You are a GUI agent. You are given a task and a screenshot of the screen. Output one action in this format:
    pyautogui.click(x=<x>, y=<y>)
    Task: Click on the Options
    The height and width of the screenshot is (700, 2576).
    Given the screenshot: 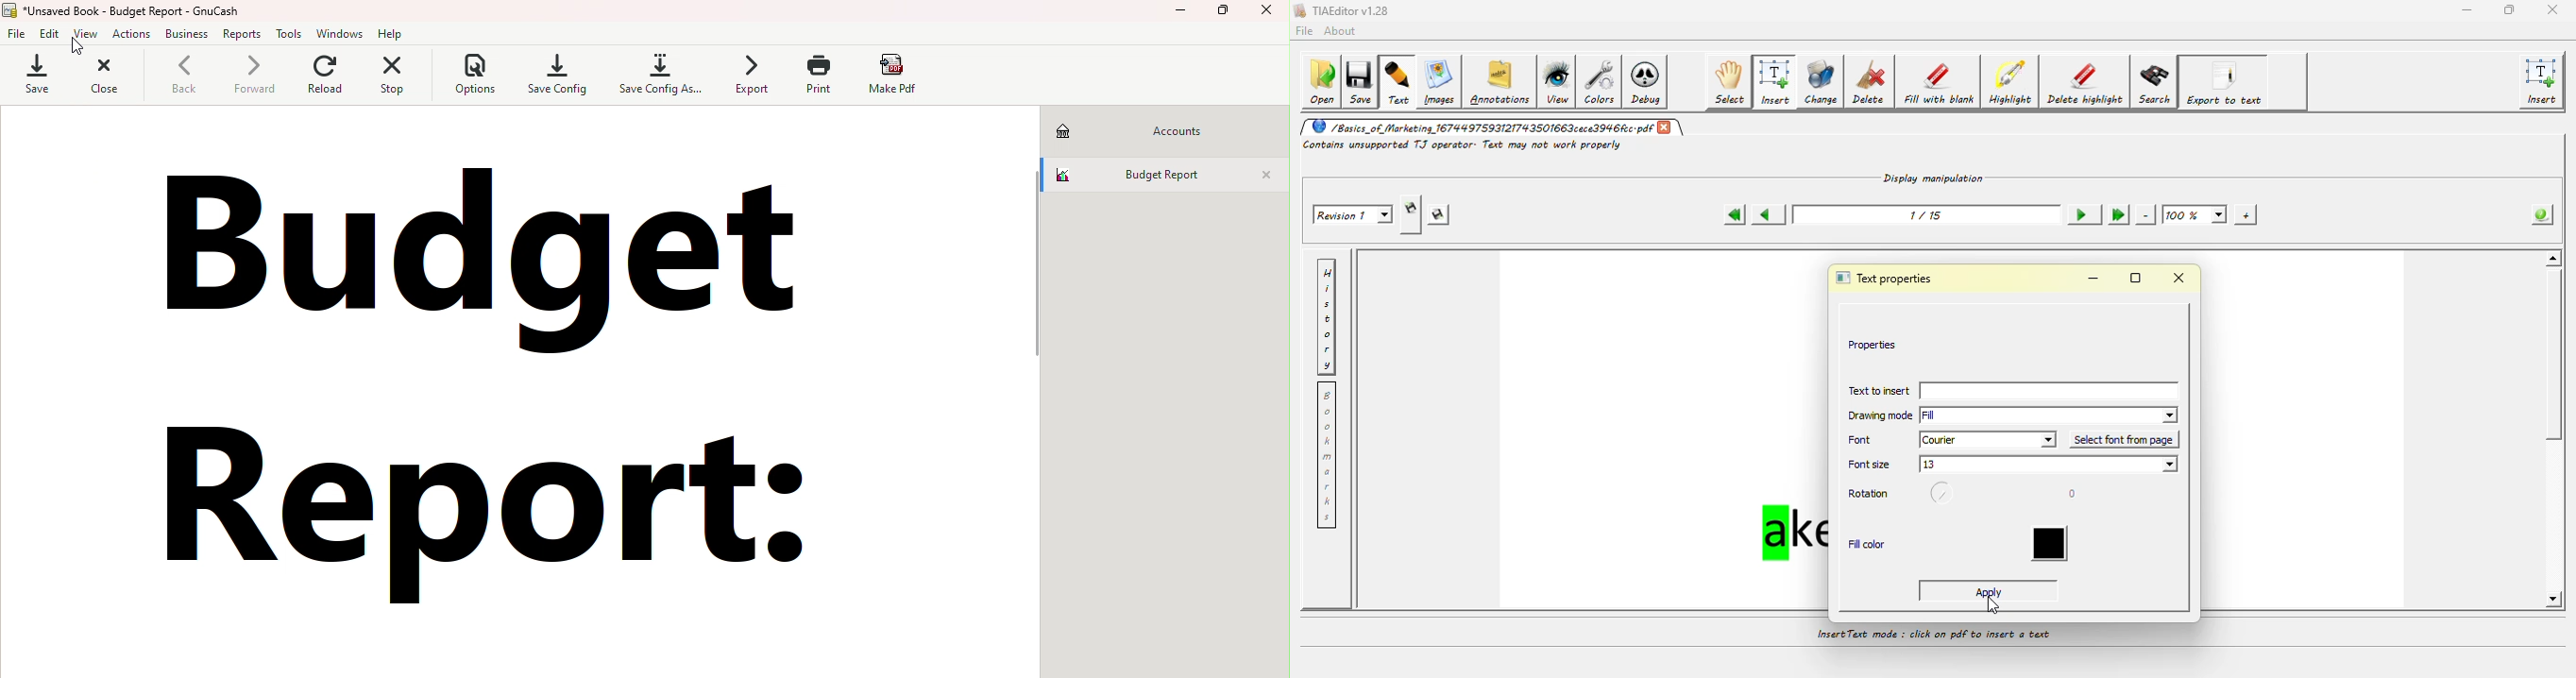 What is the action you would take?
    pyautogui.click(x=471, y=76)
    